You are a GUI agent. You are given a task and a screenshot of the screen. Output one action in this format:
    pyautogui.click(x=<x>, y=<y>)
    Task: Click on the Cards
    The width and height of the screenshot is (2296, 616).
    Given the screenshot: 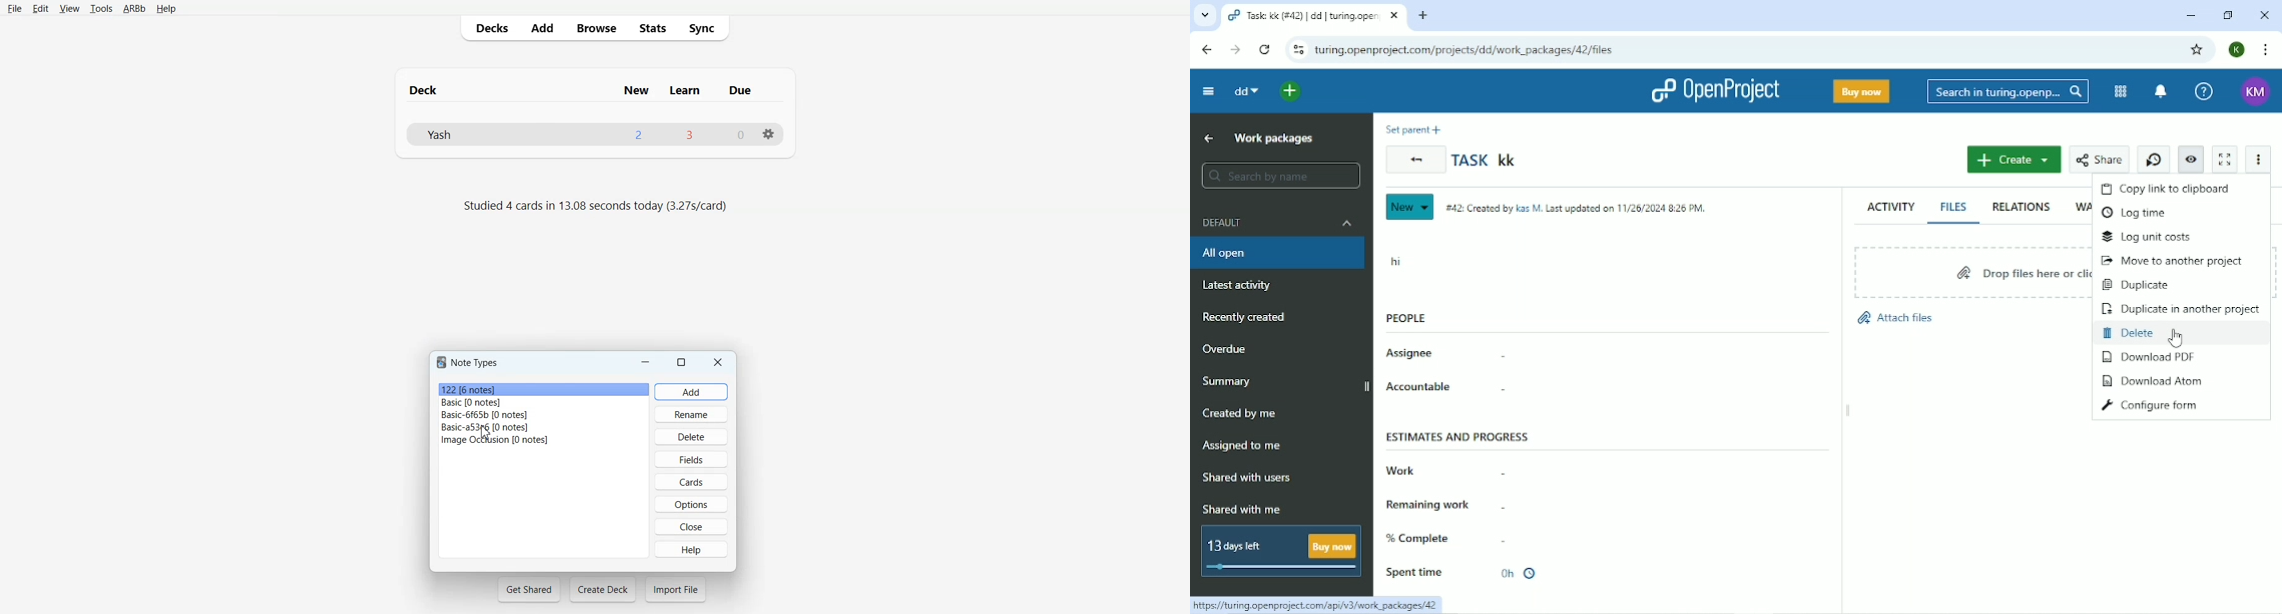 What is the action you would take?
    pyautogui.click(x=691, y=482)
    